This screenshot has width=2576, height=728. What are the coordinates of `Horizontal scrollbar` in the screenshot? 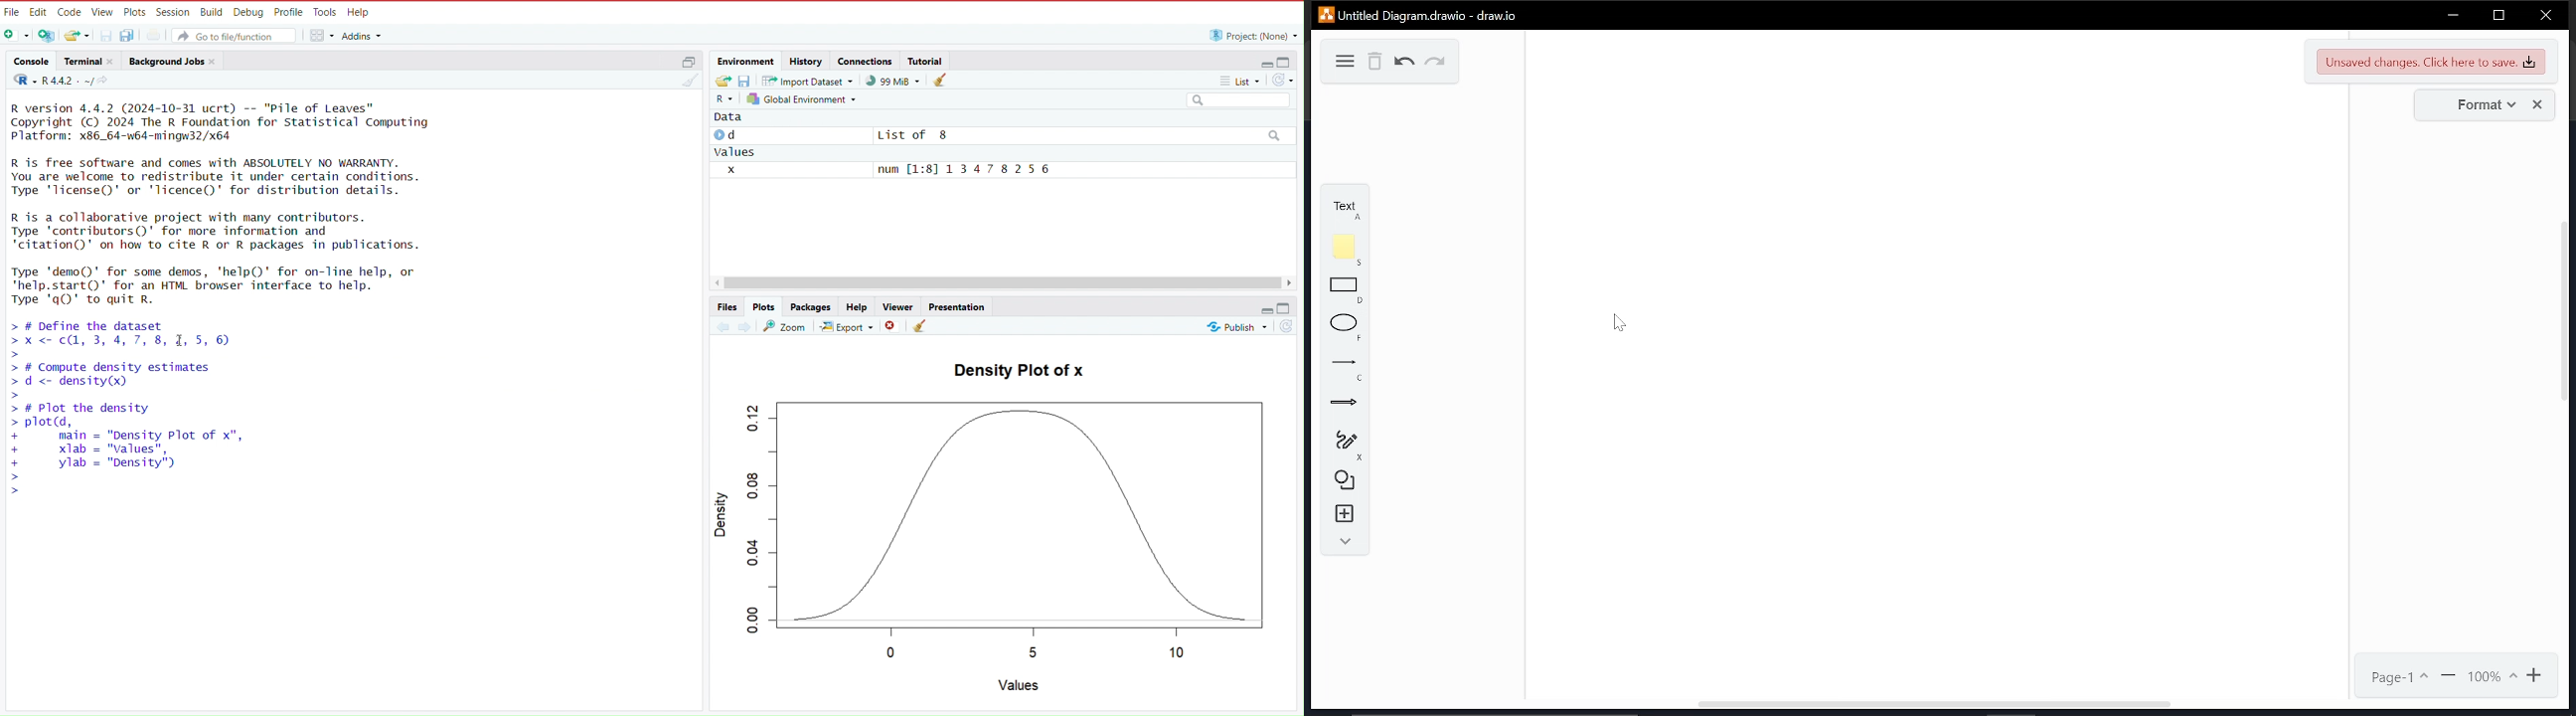 It's located at (1934, 706).